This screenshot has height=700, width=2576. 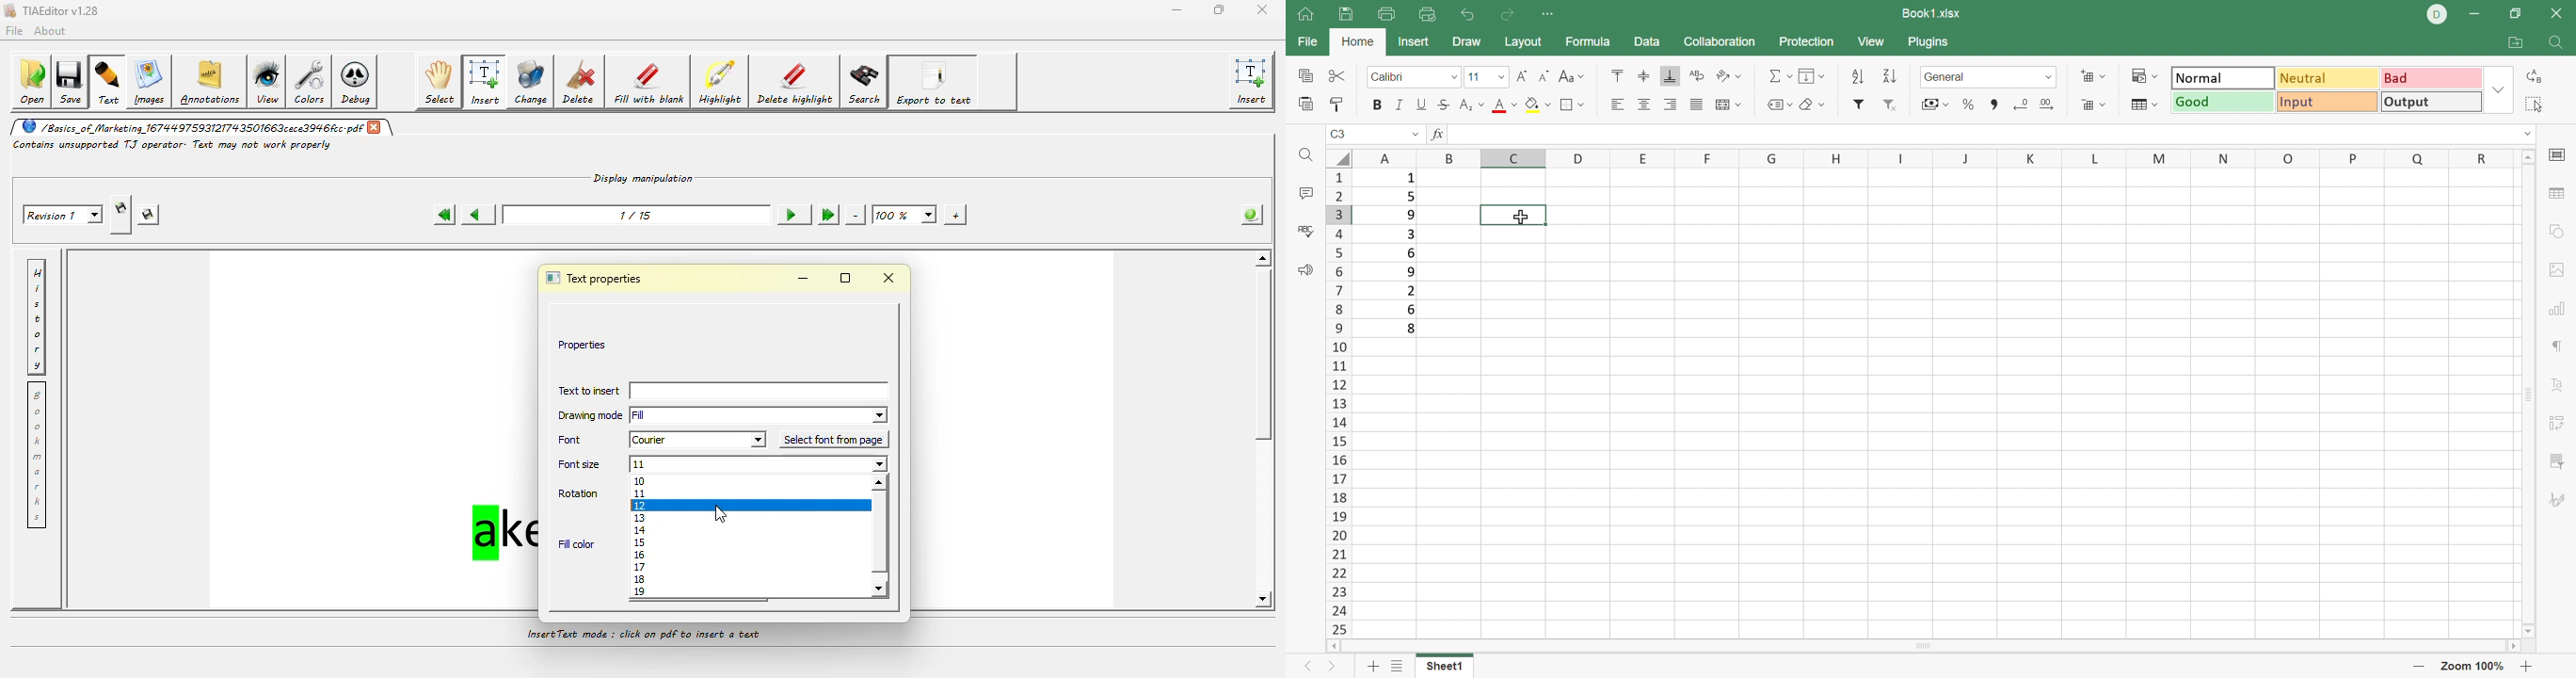 I want to click on Drop Down, so click(x=2500, y=89).